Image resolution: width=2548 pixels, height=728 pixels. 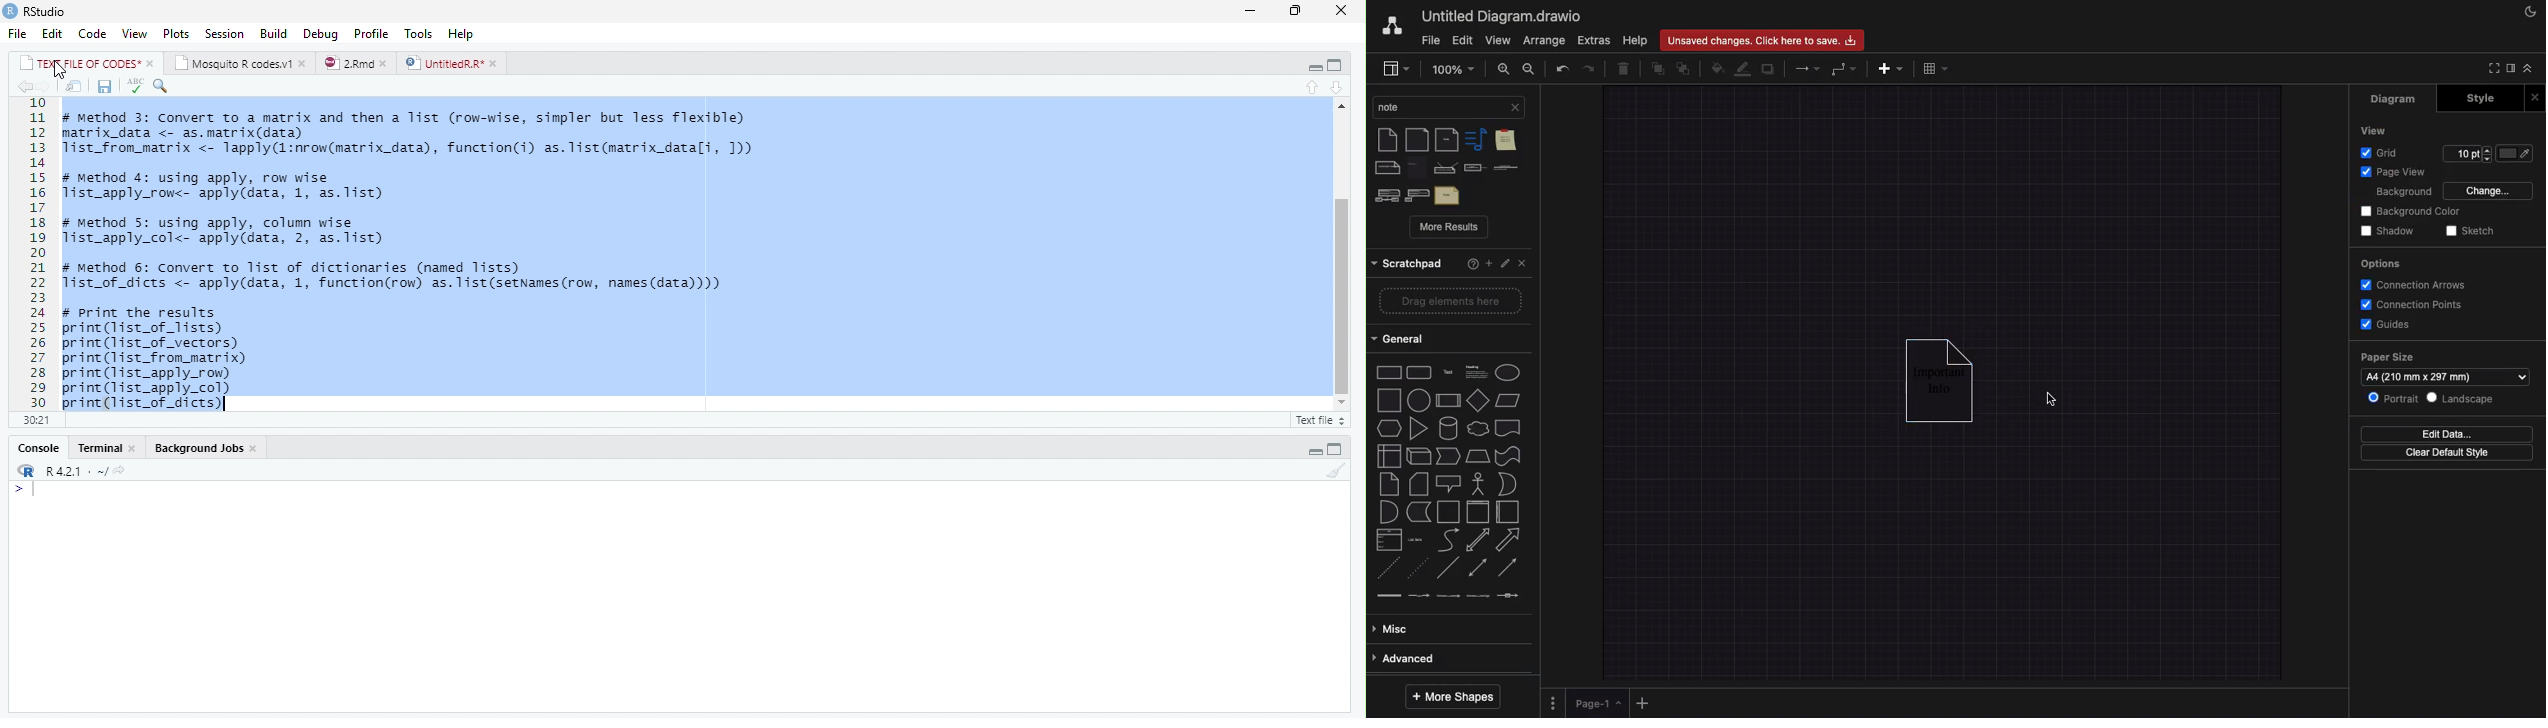 I want to click on arrow, so click(x=1509, y=539).